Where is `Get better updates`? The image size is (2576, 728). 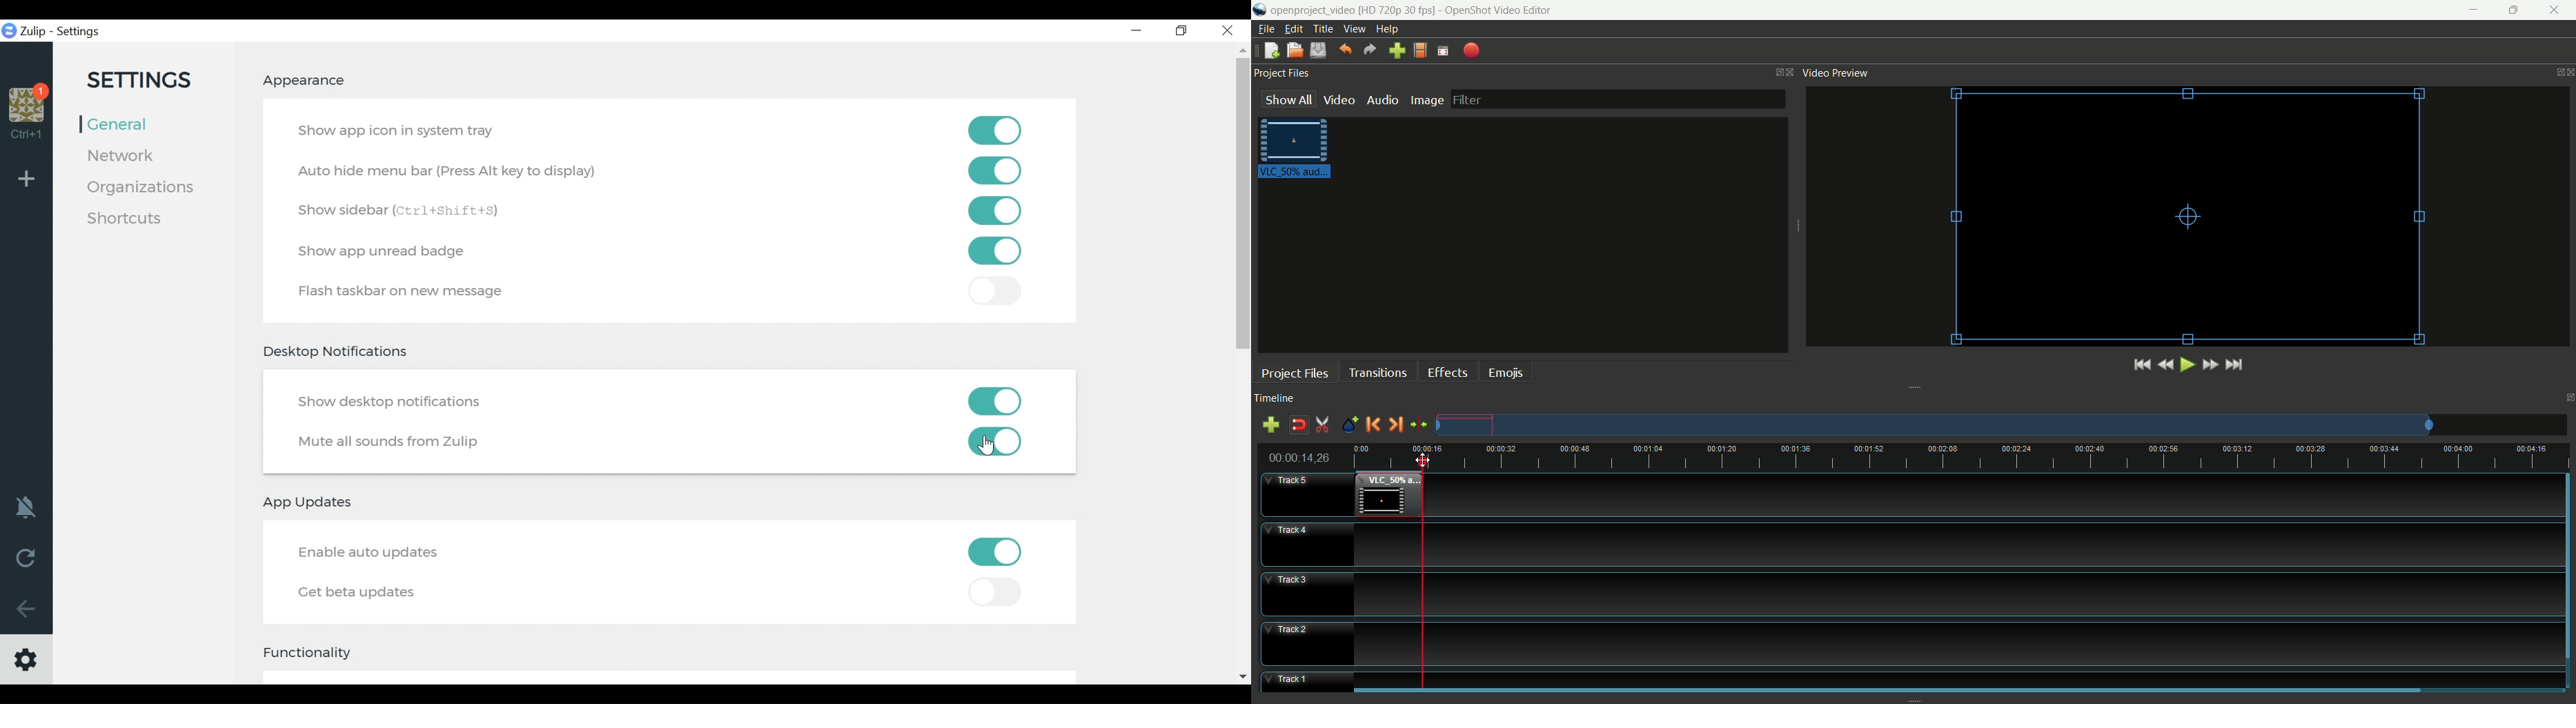 Get better updates is located at coordinates (359, 593).